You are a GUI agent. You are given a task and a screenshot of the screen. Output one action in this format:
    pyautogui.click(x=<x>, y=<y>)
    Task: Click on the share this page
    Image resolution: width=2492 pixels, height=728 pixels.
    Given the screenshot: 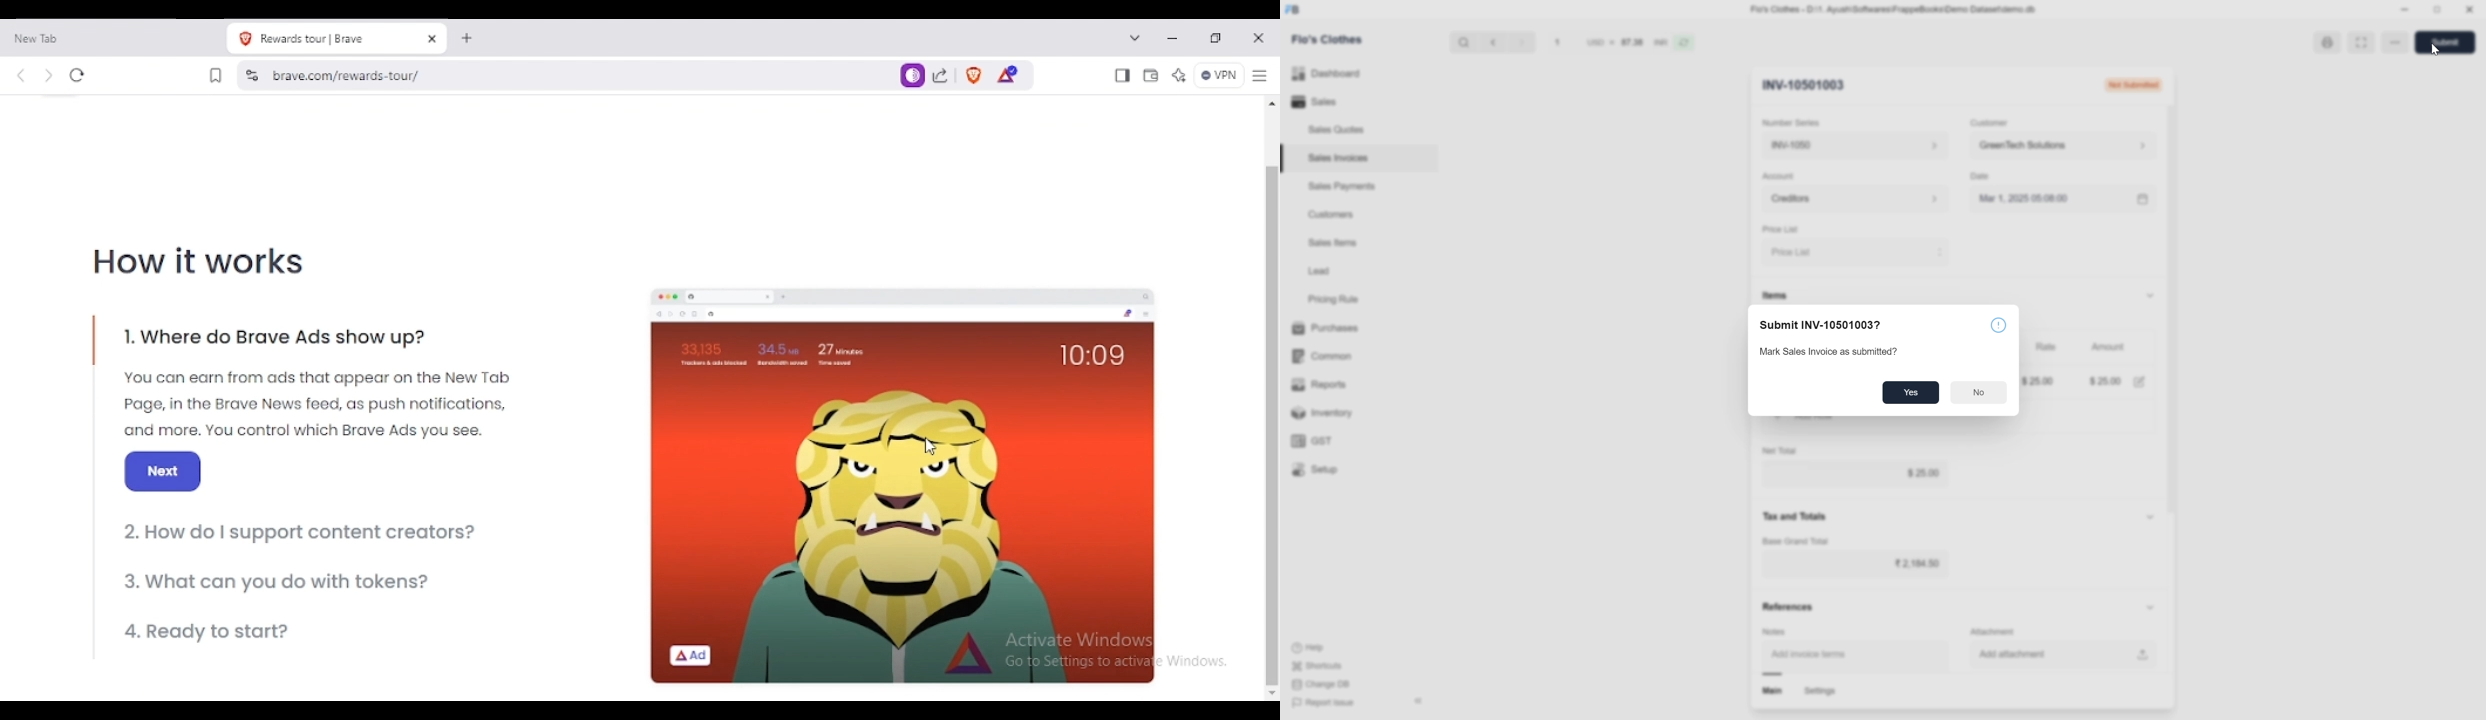 What is the action you would take?
    pyautogui.click(x=942, y=75)
    